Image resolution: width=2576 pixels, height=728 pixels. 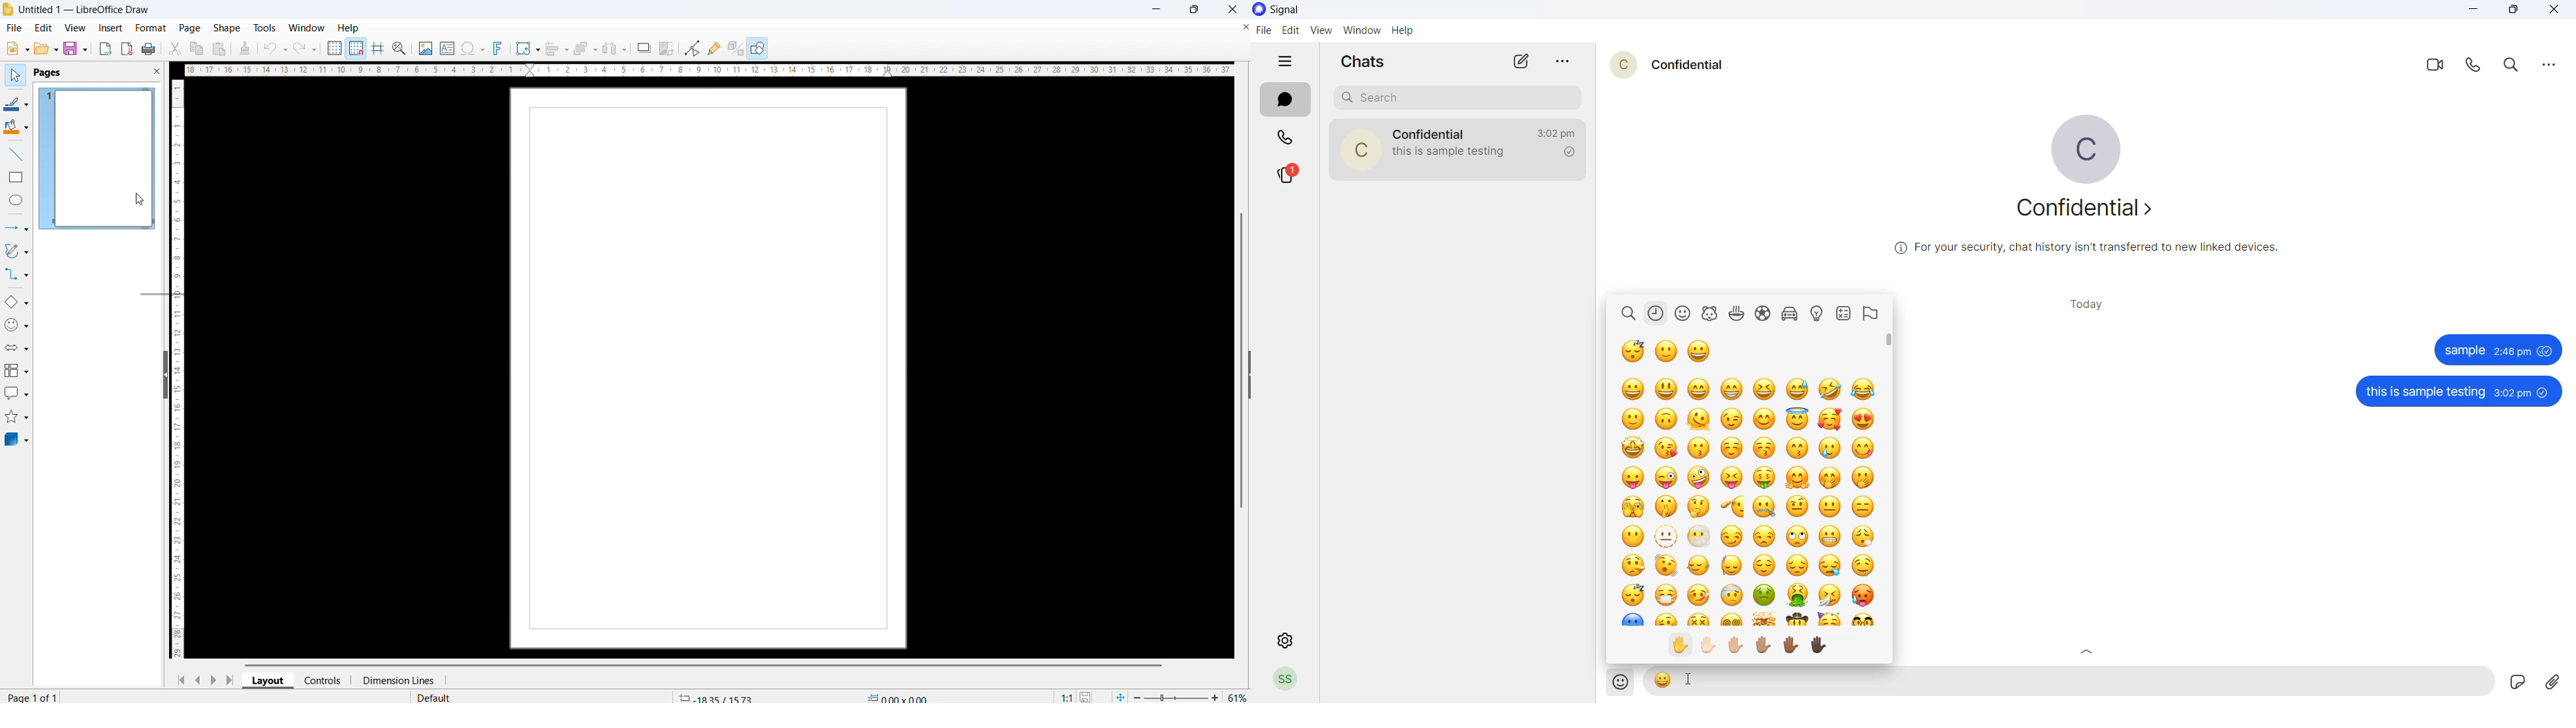 I want to click on logo, so click(x=8, y=9).